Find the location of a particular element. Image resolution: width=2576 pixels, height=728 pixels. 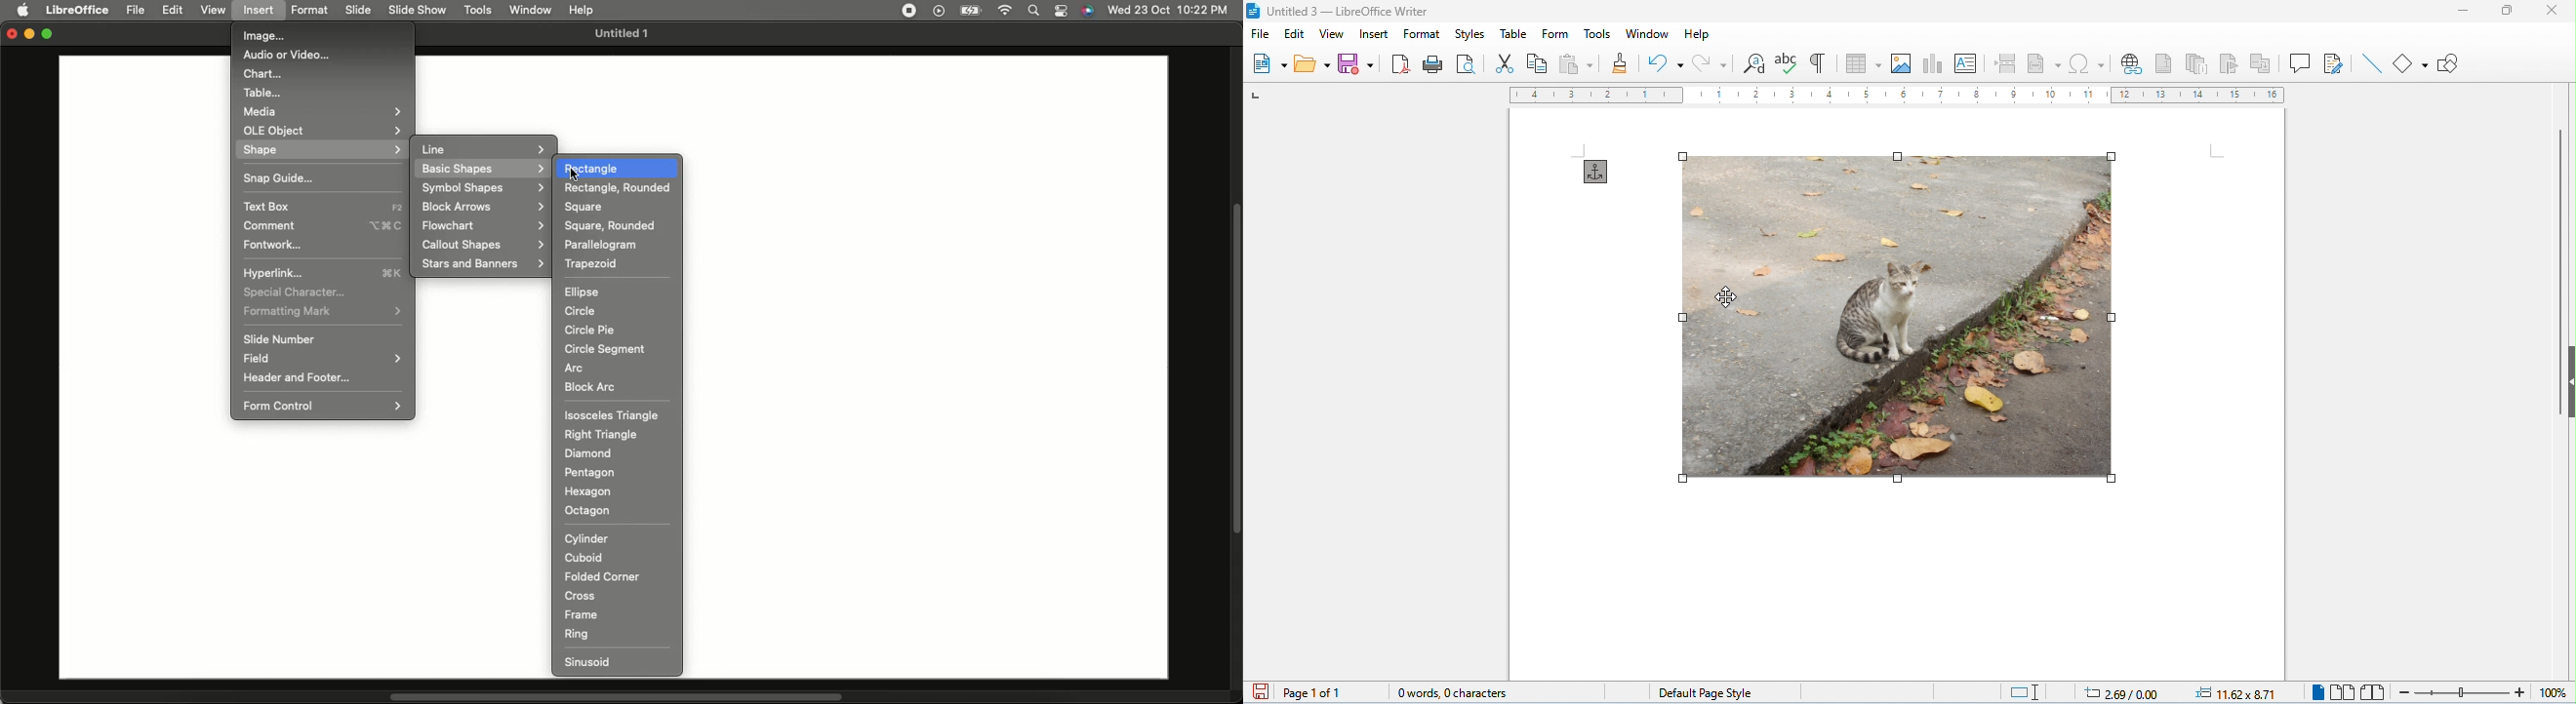

insert comment is located at coordinates (2301, 62).